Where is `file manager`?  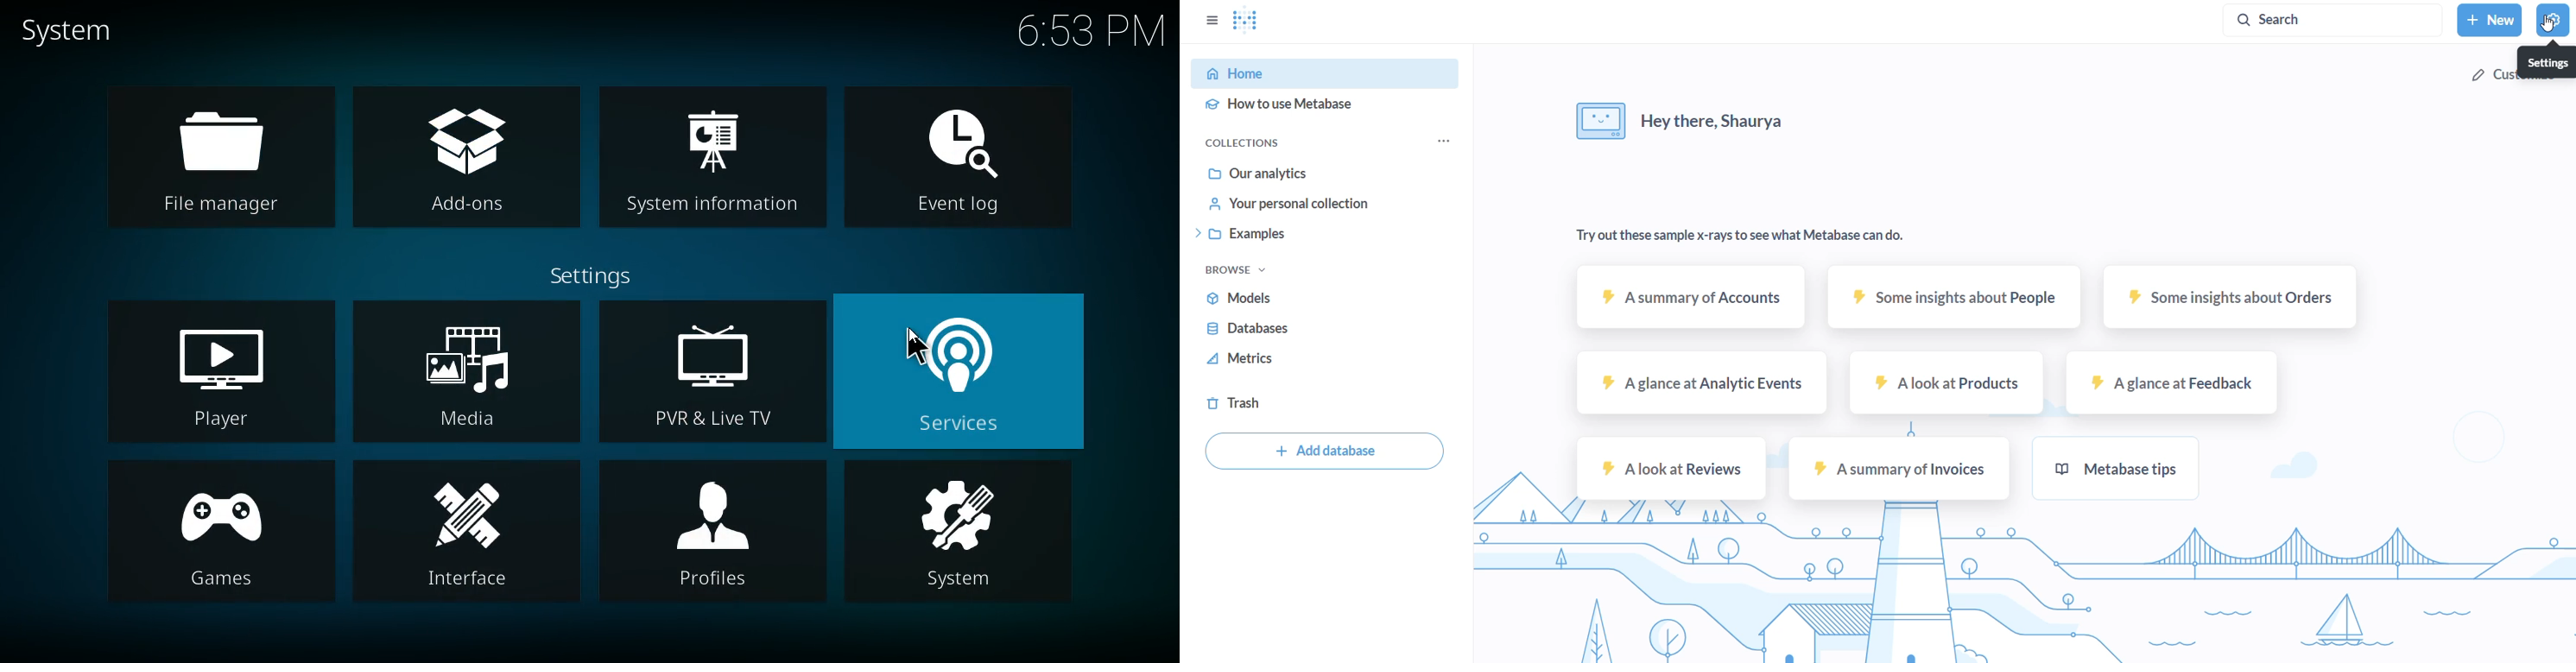 file manager is located at coordinates (218, 160).